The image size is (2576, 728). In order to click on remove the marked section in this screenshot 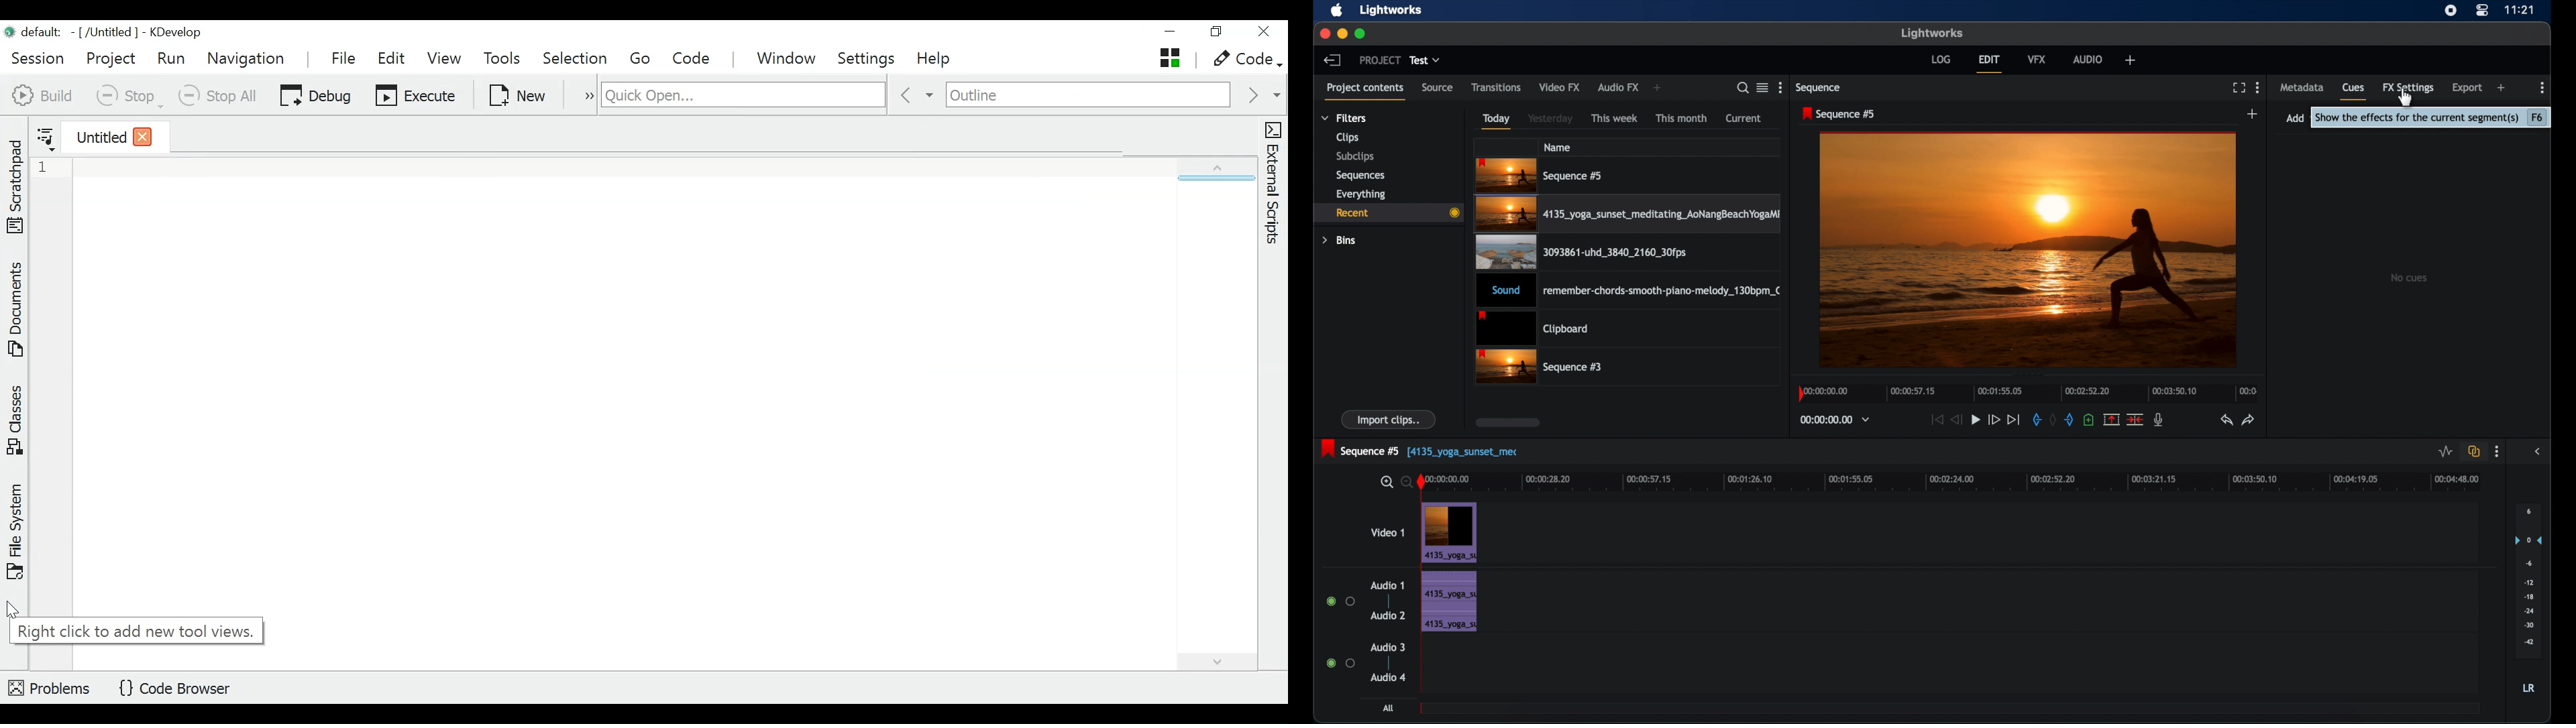, I will do `click(2110, 420)`.